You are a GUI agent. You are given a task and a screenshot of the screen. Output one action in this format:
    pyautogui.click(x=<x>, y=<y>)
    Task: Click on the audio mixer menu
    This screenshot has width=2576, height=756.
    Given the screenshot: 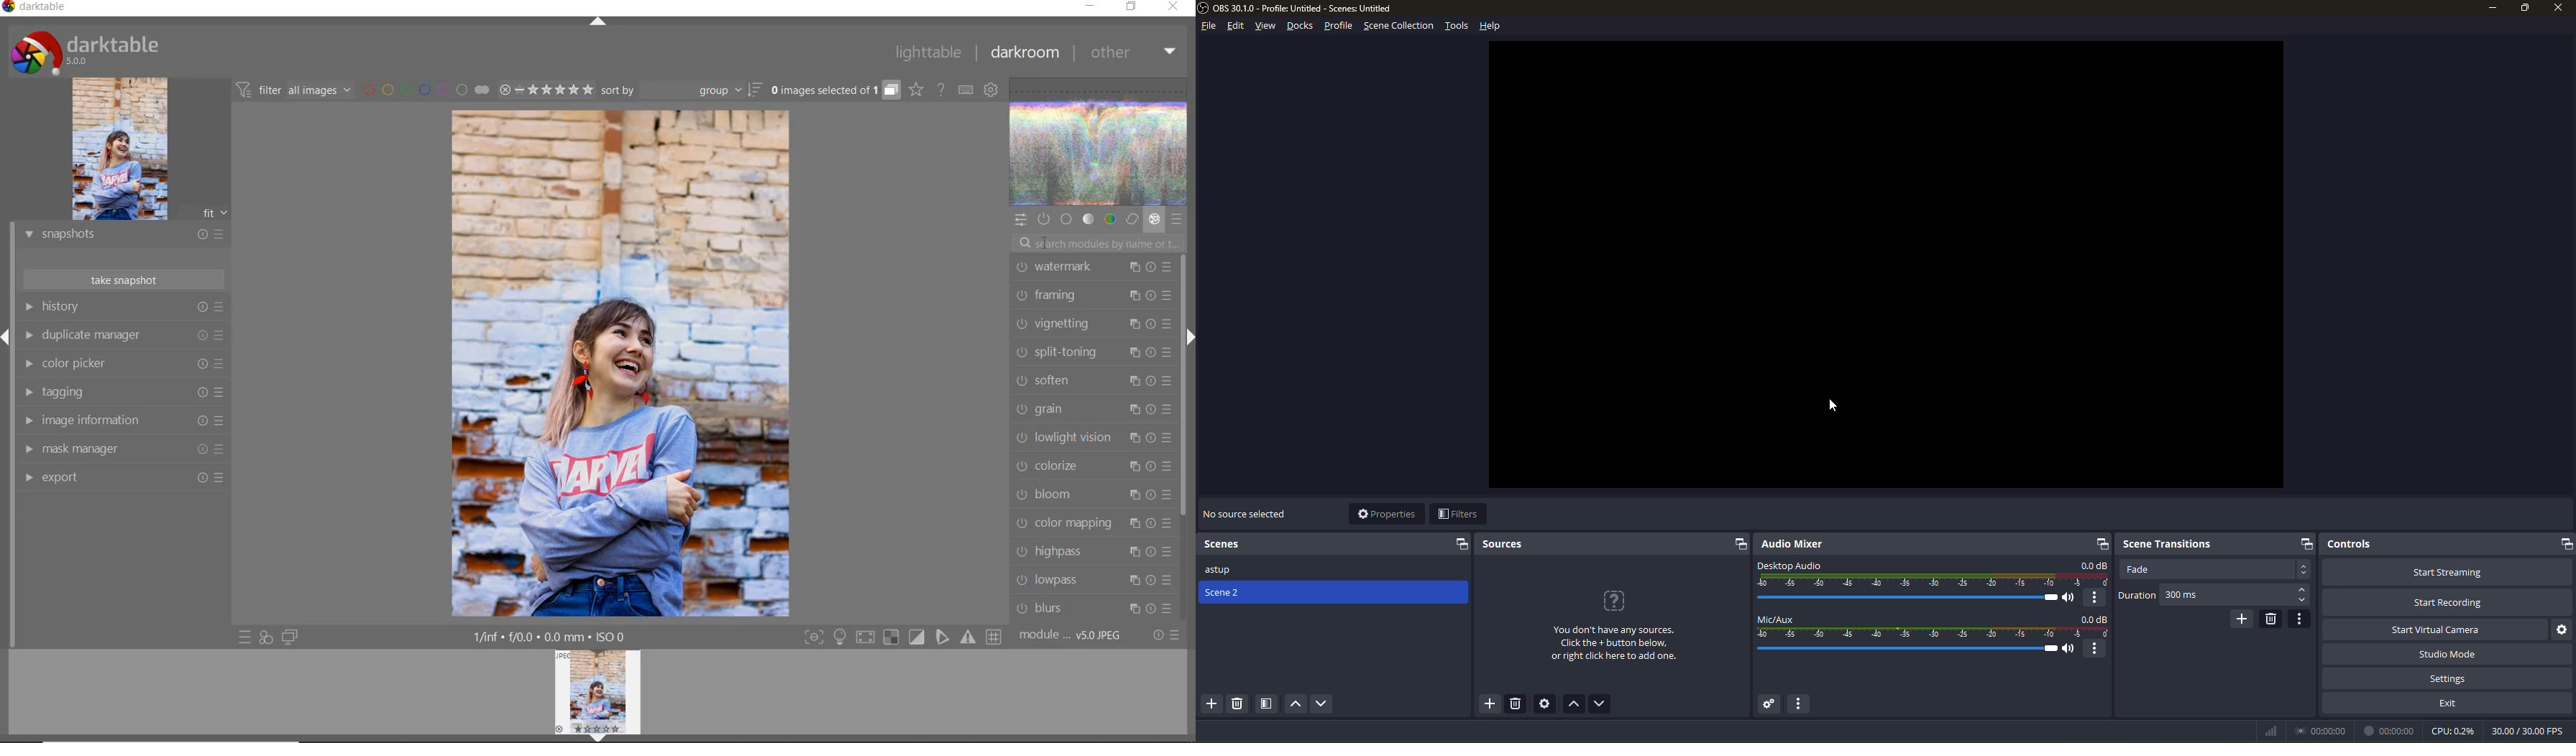 What is the action you would take?
    pyautogui.click(x=1800, y=703)
    